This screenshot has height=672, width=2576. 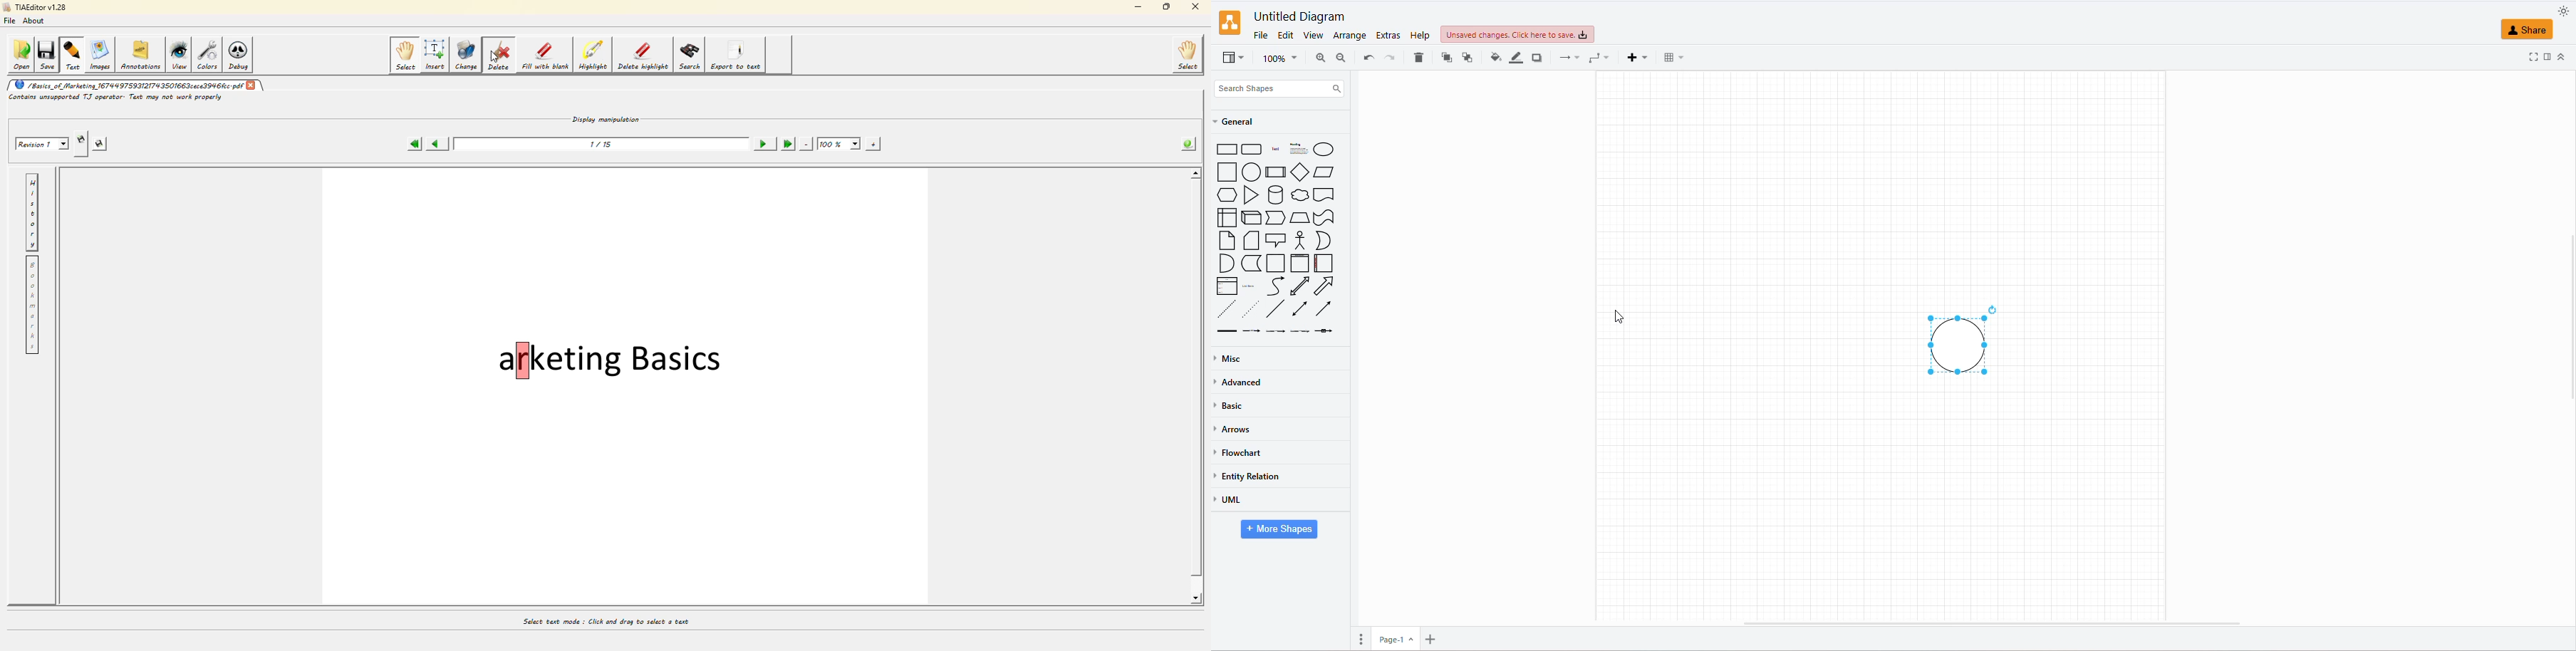 I want to click on CURVE, so click(x=1277, y=286).